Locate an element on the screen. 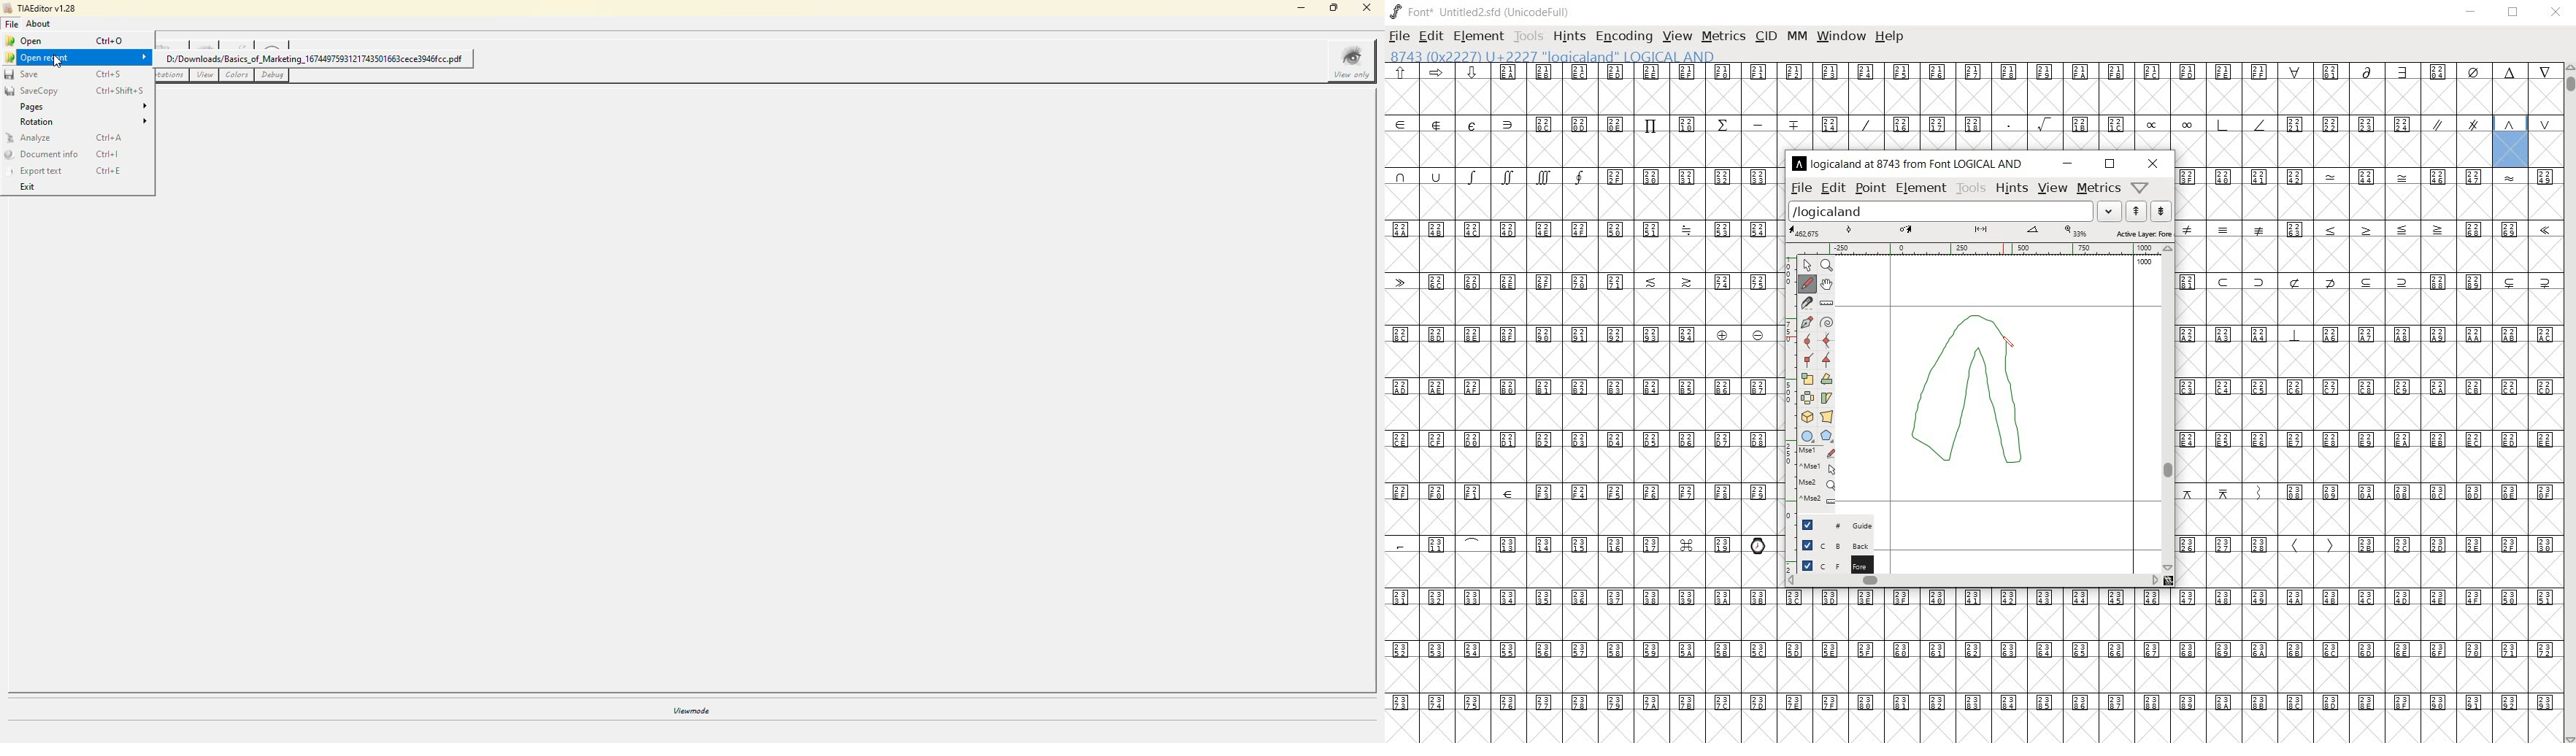 Image resolution: width=2576 pixels, height=756 pixels. measure a distance, angle between points is located at coordinates (1826, 303).